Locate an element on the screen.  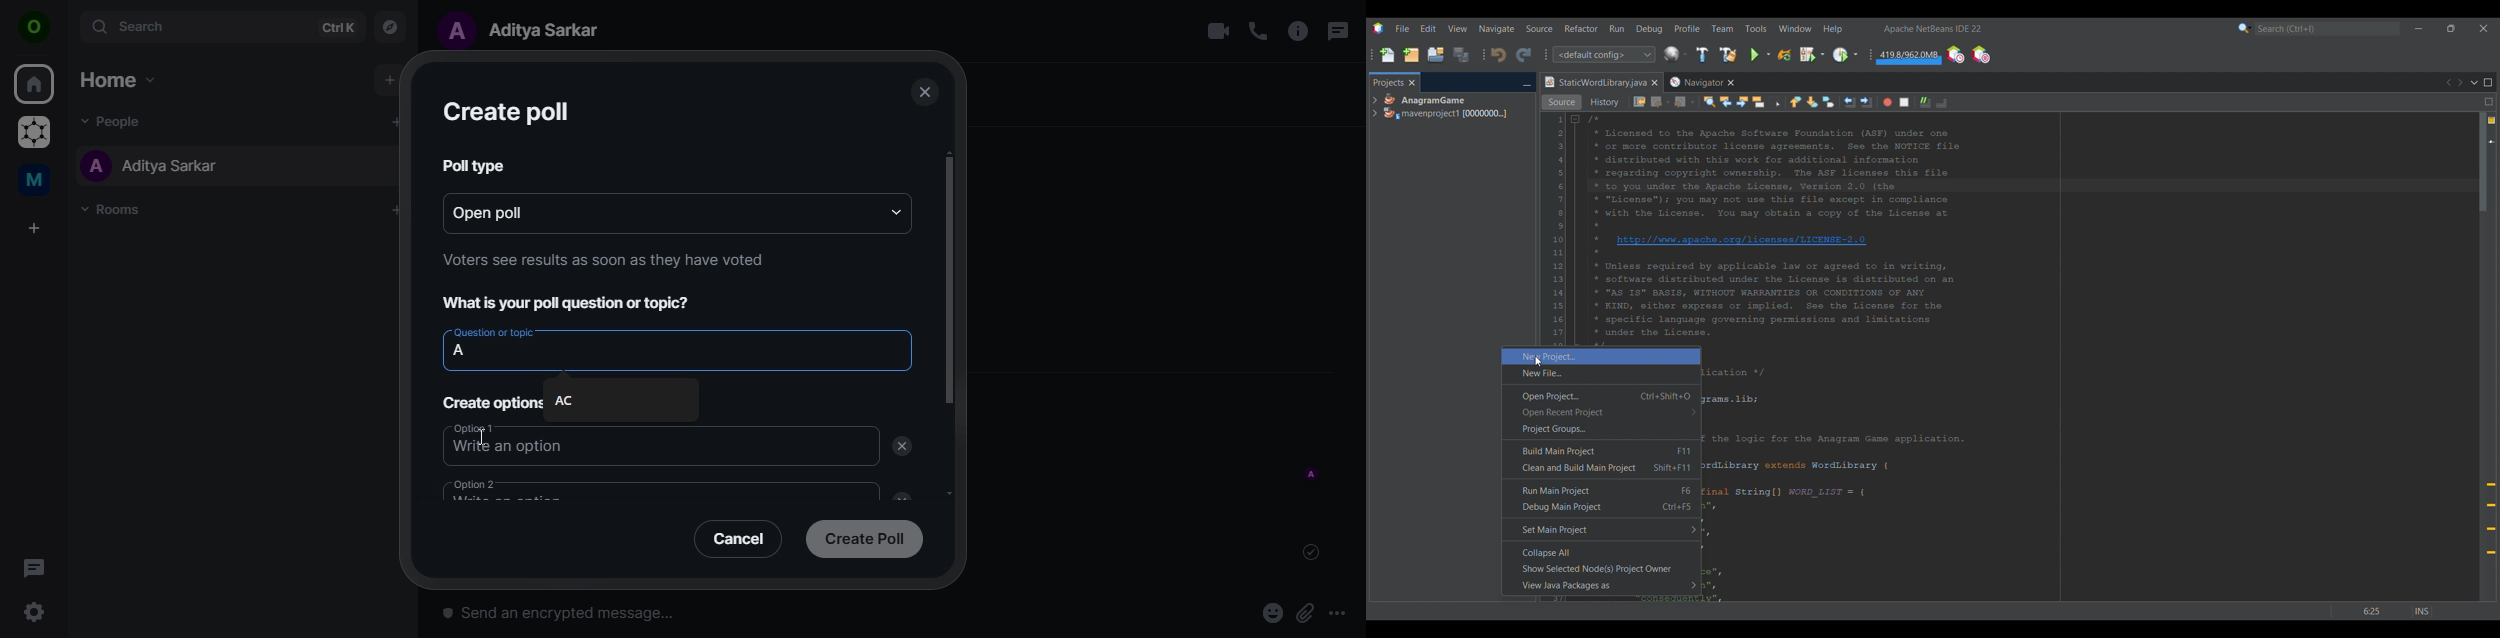
Status bar details is located at coordinates (2382, 611).